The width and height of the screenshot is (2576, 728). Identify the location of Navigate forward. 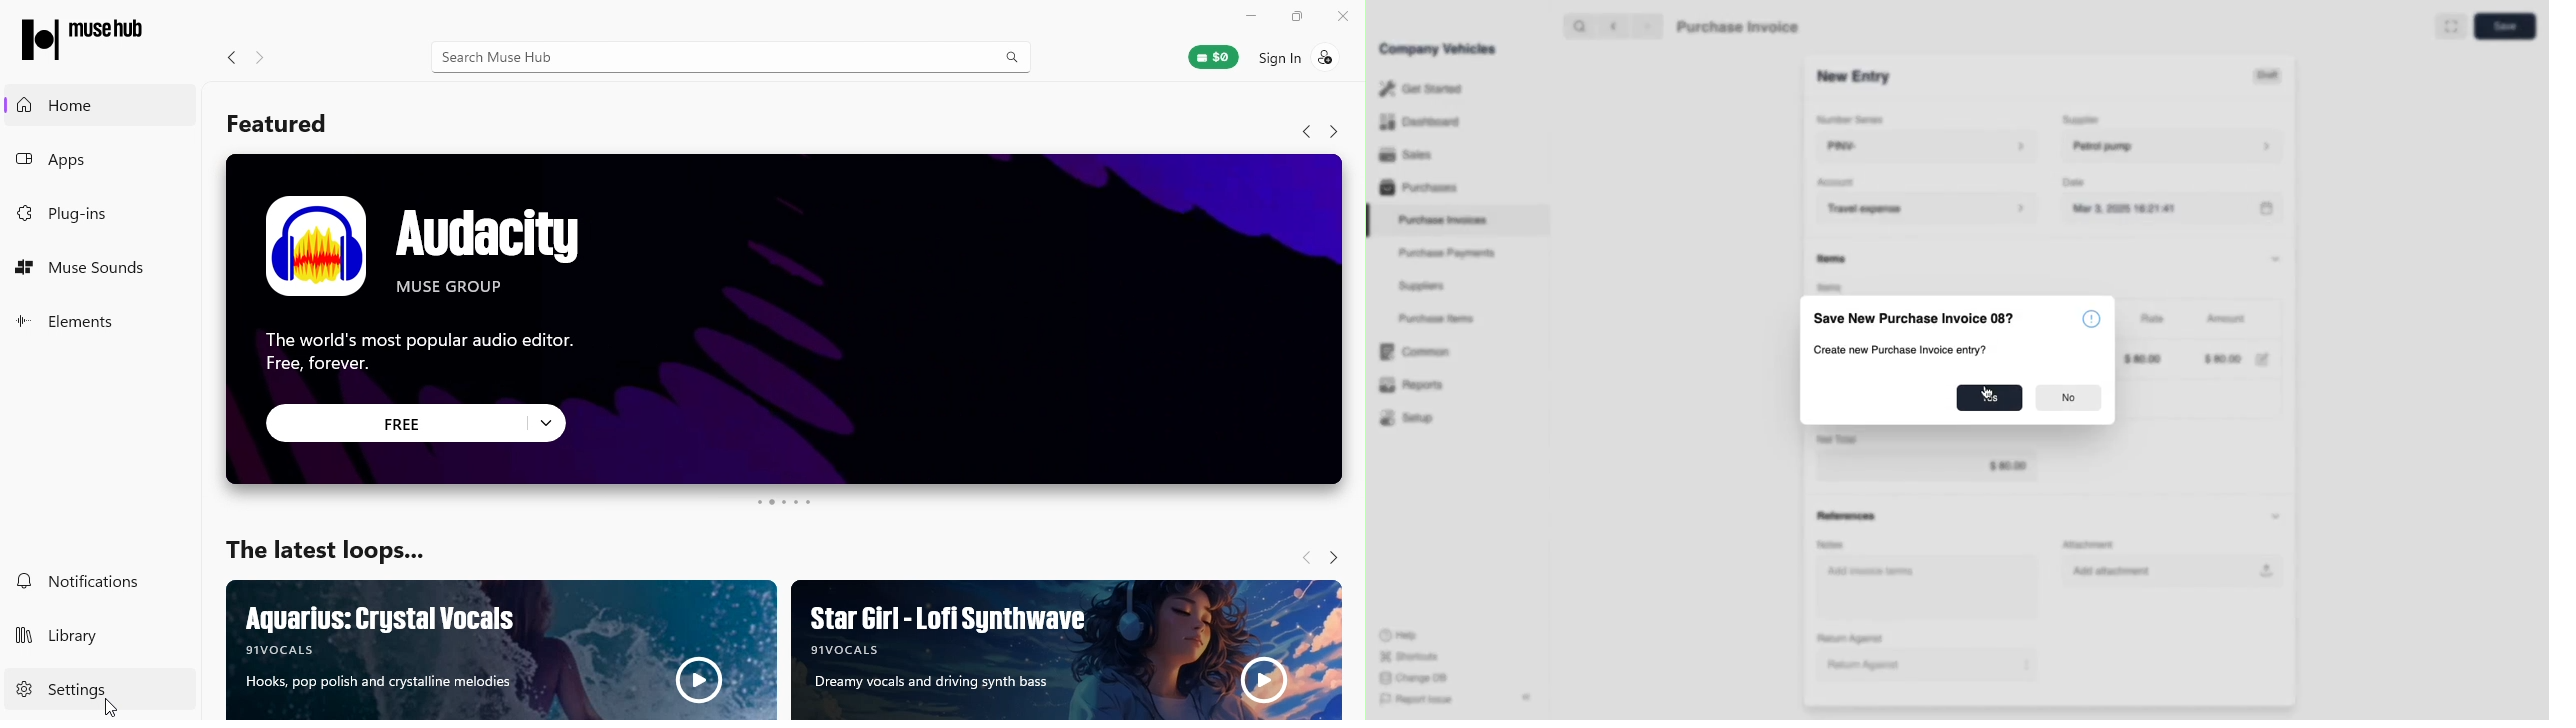
(1335, 132).